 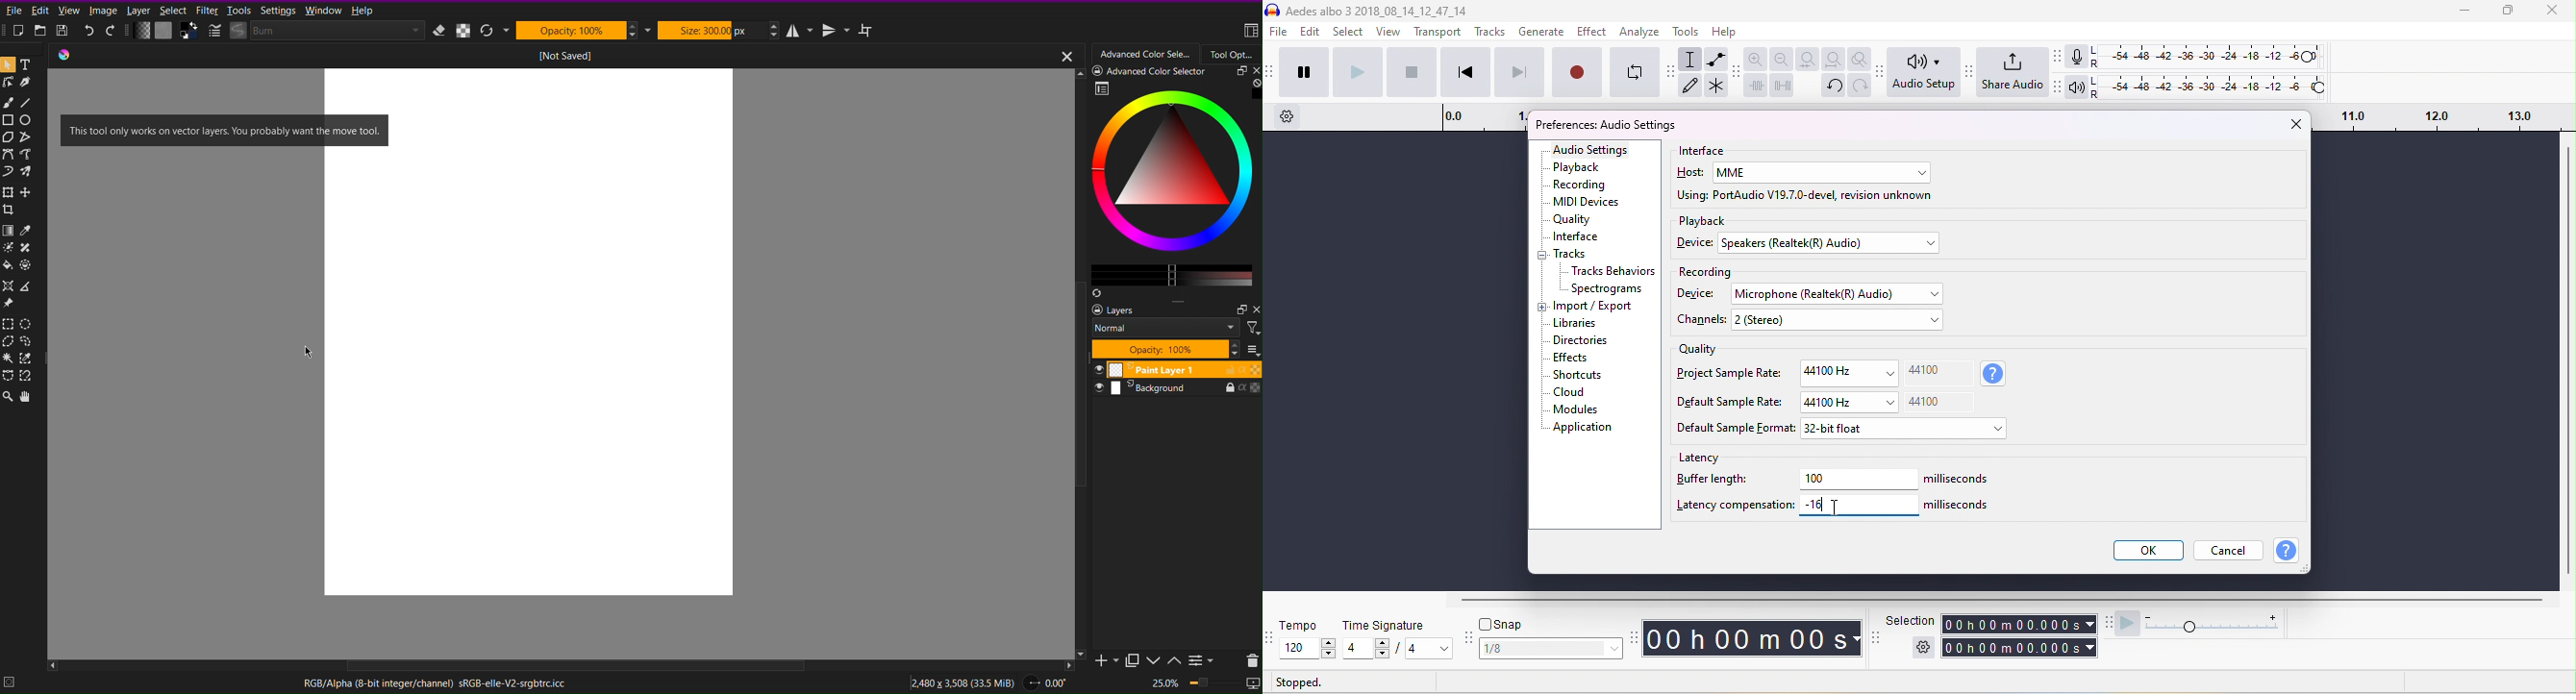 I want to click on Default sample rate:, so click(x=1731, y=402).